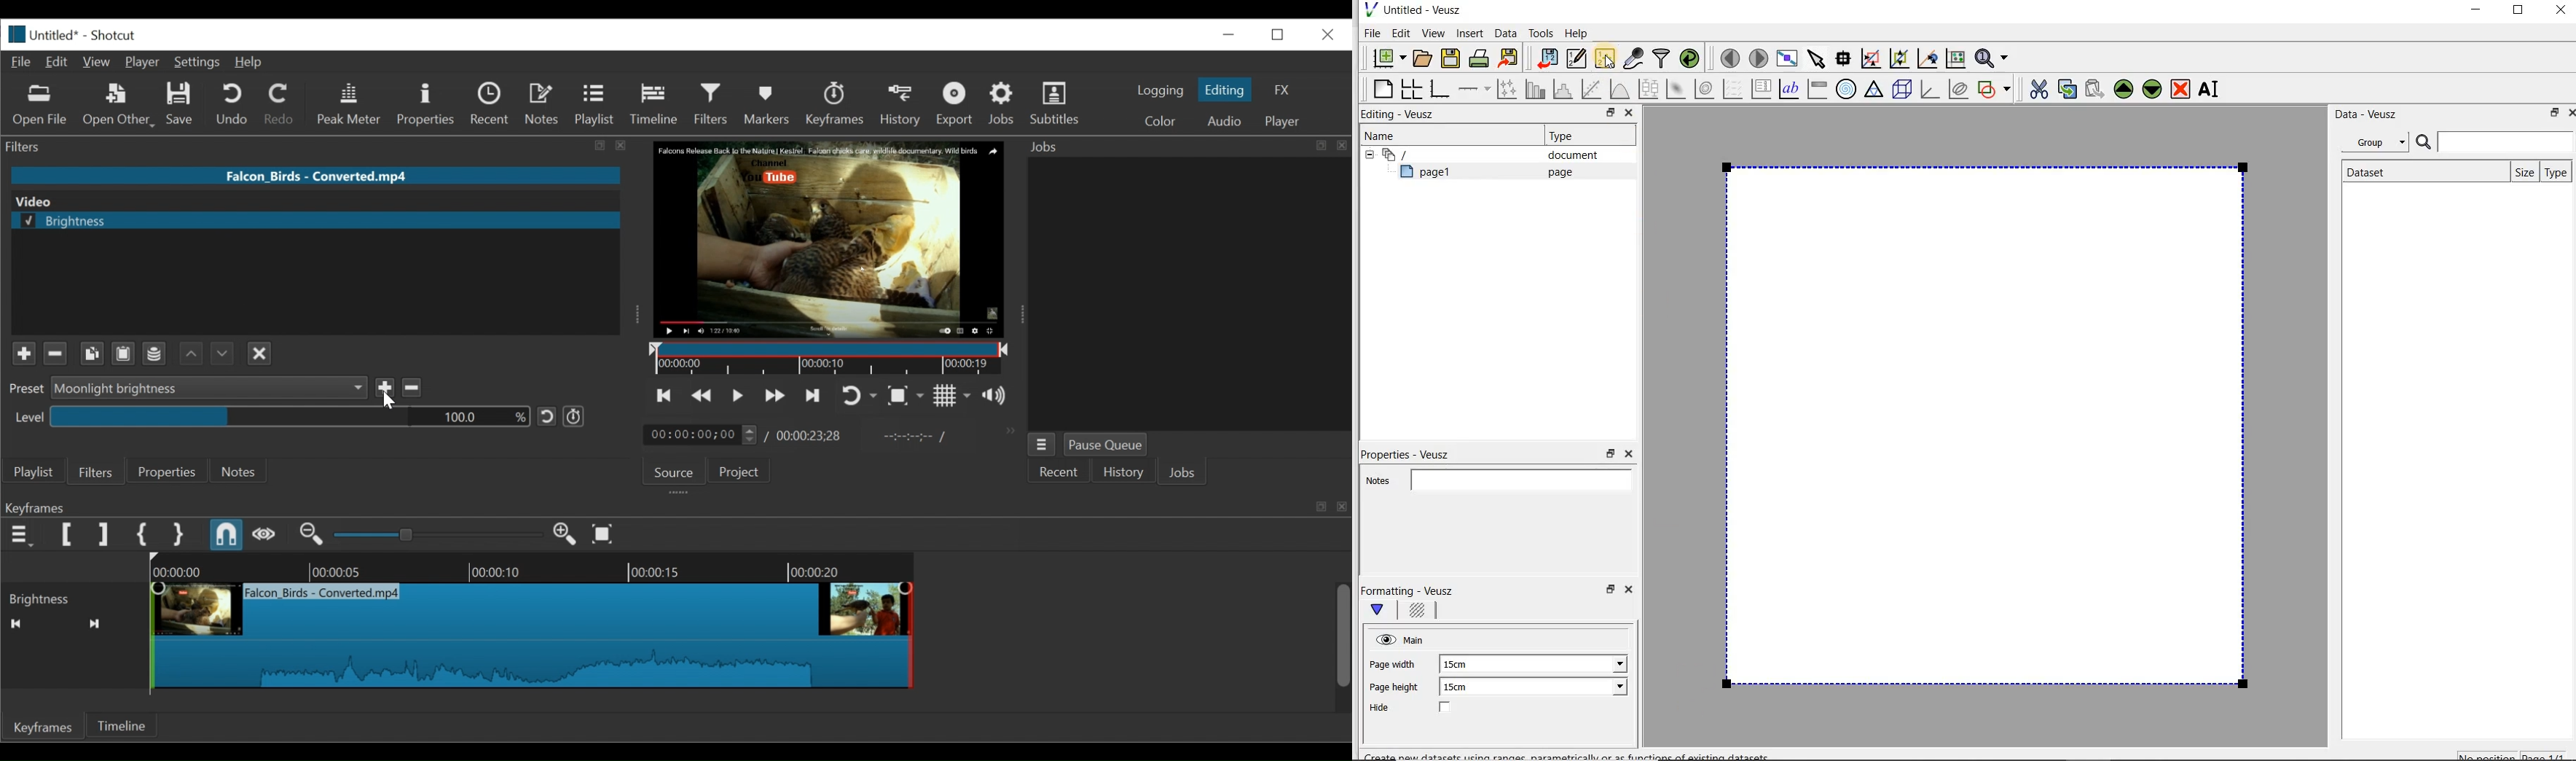 This screenshot has width=2576, height=784. What do you see at coordinates (21, 535) in the screenshot?
I see `Keyframe menu` at bounding box center [21, 535].